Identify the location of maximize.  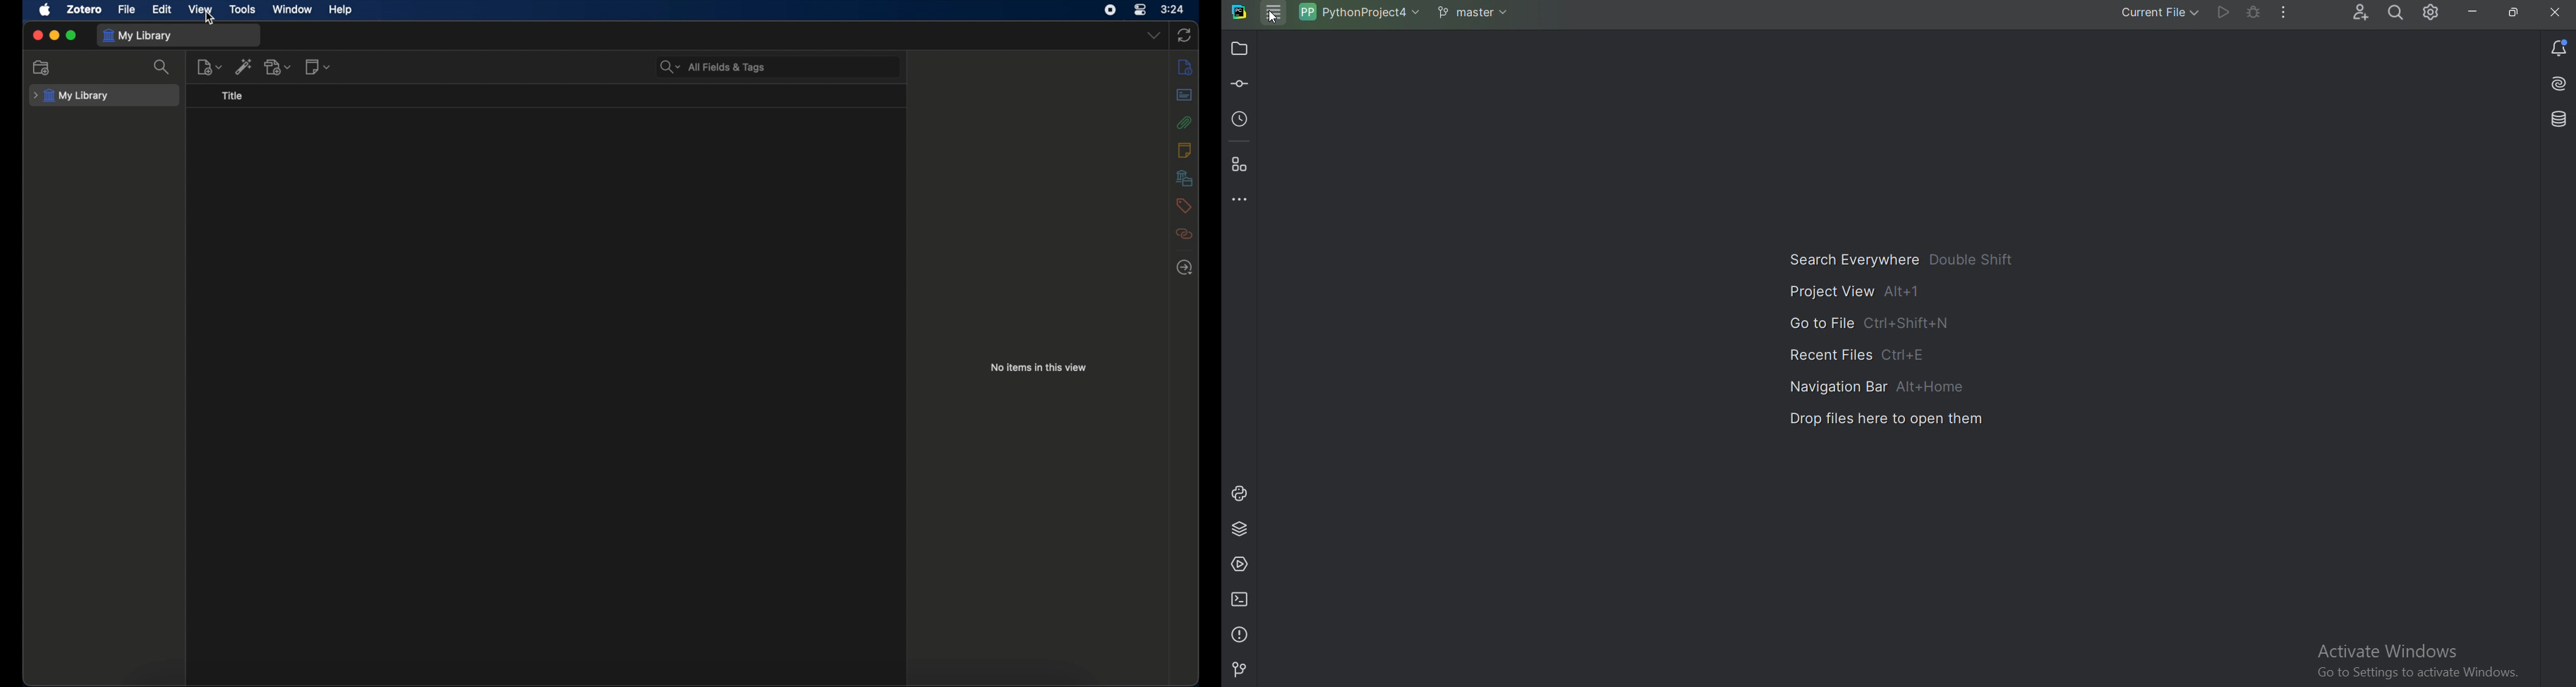
(73, 36).